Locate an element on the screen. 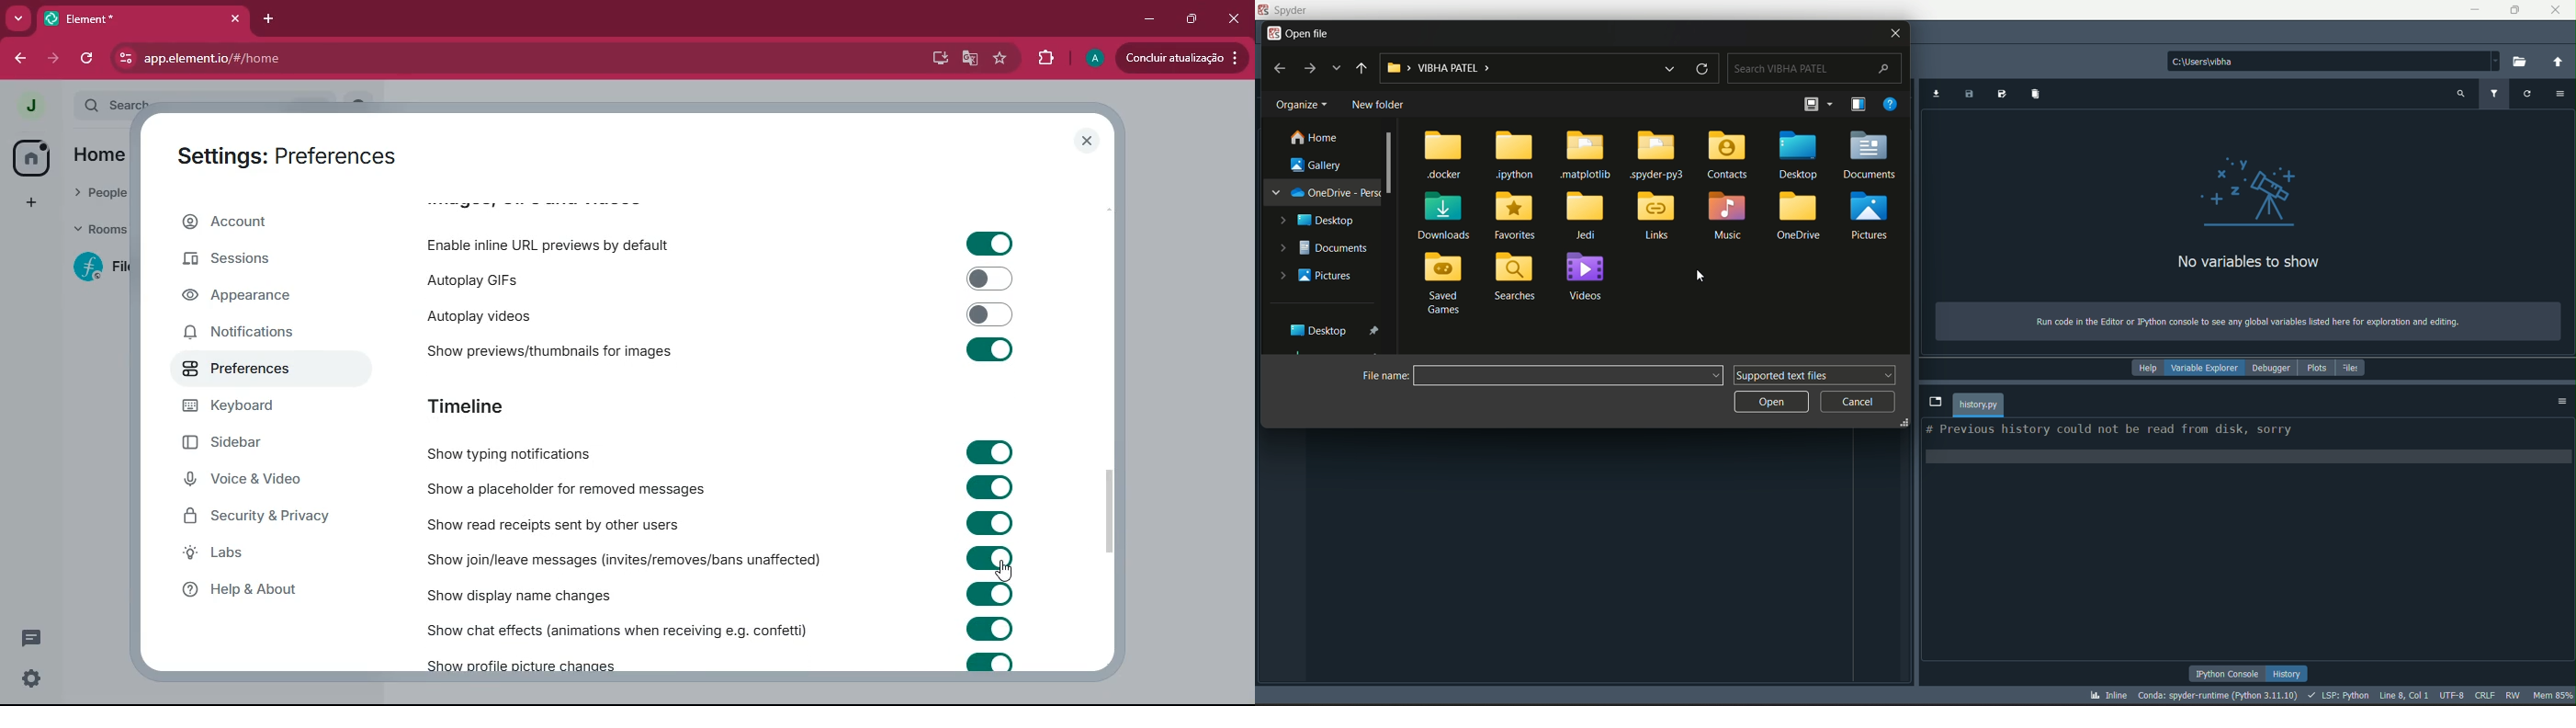 Image resolution: width=2576 pixels, height=728 pixels. close is located at coordinates (2555, 10).